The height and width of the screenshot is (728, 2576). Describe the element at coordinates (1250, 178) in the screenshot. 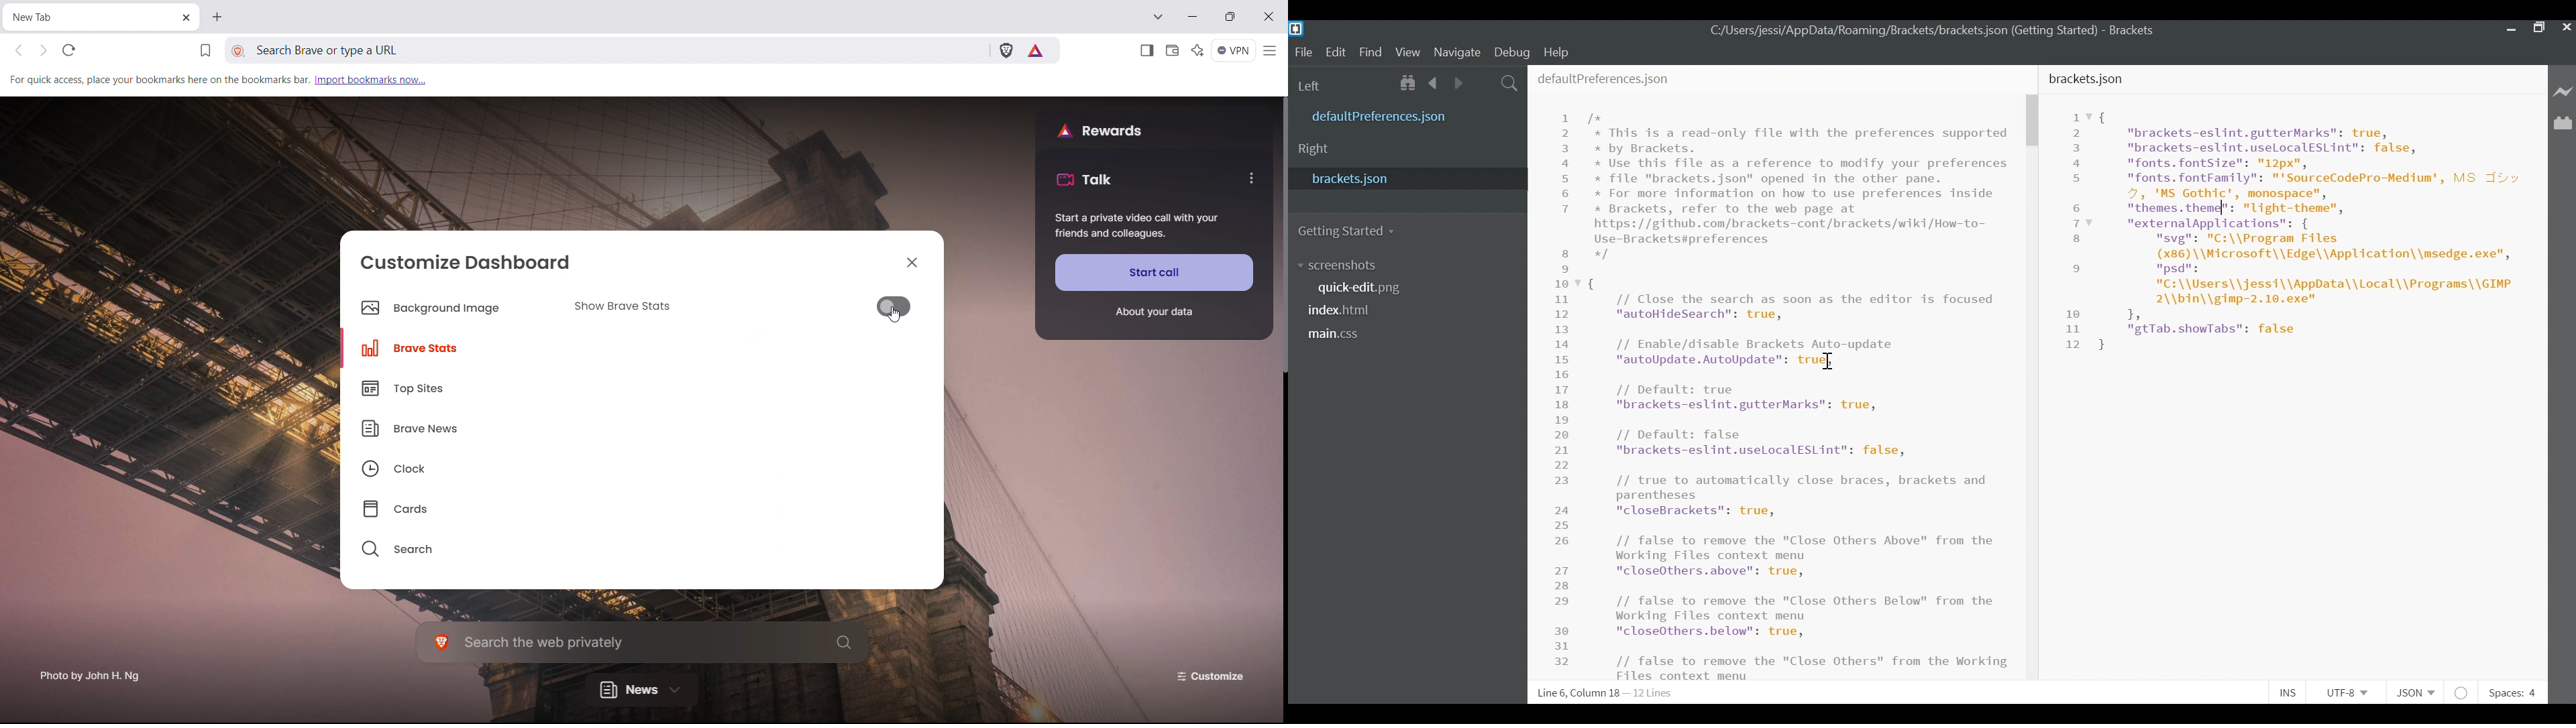

I see `options` at that location.